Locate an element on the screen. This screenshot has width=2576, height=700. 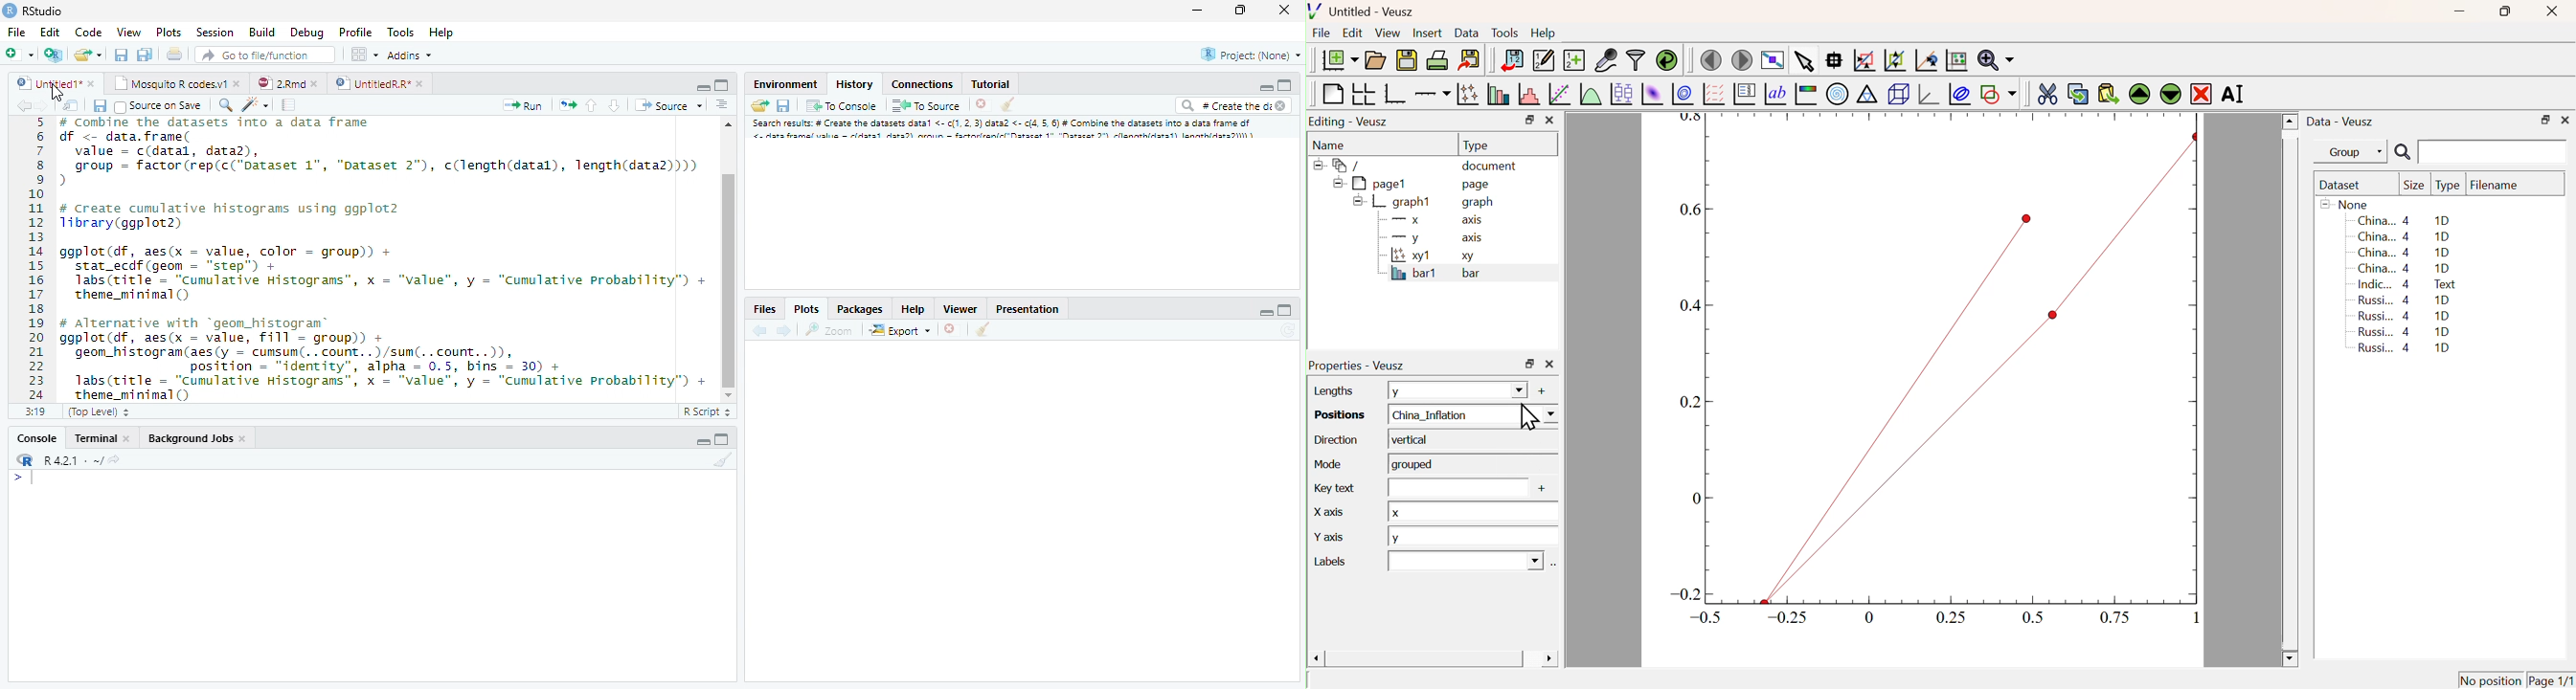
To Source is located at coordinates (927, 105).